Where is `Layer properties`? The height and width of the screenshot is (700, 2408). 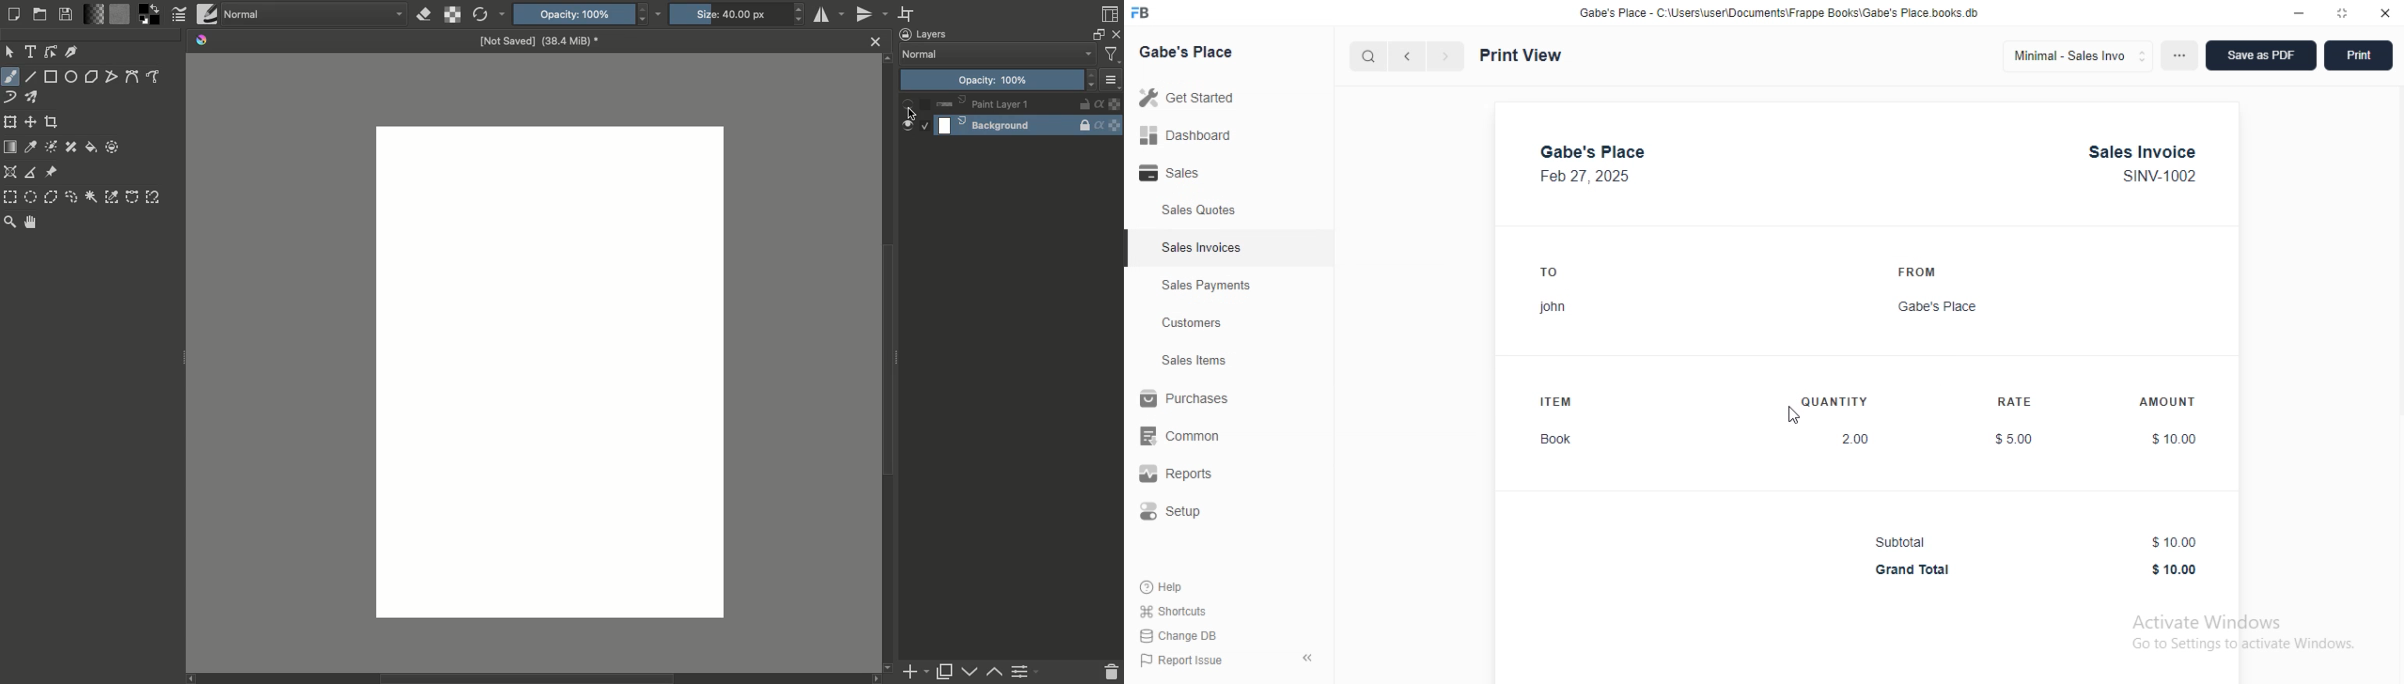 Layer properties is located at coordinates (1029, 672).